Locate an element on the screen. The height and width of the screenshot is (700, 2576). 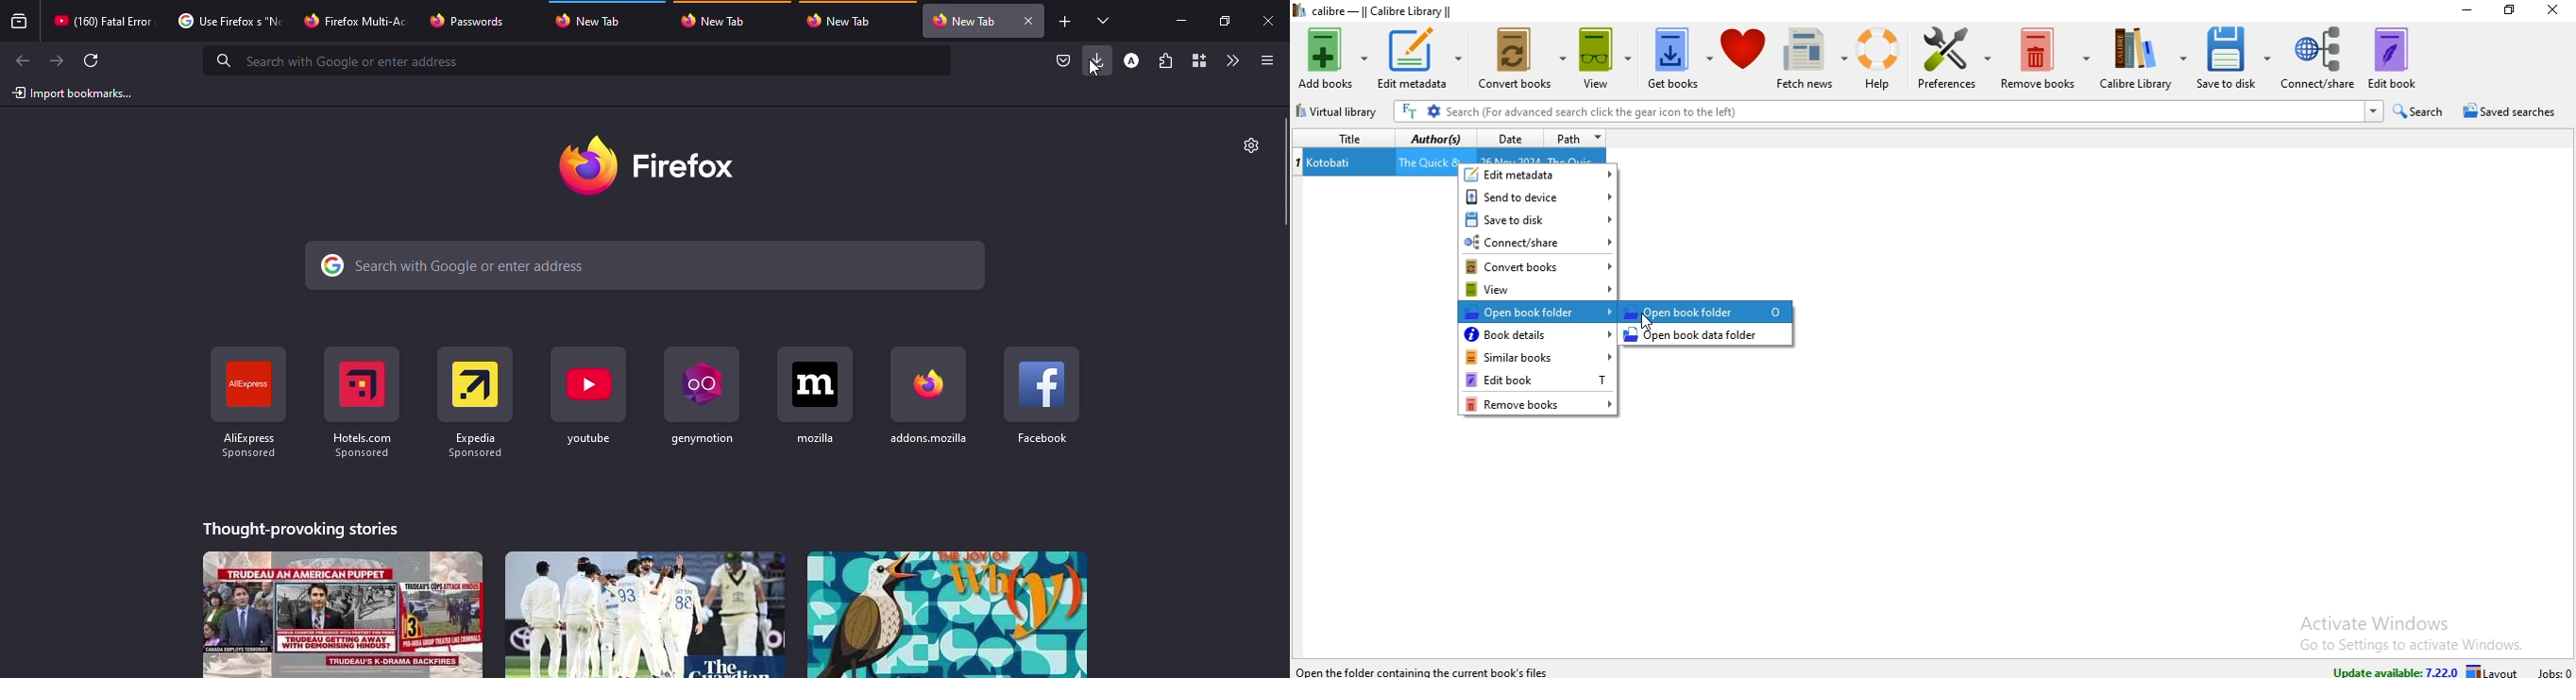
help is located at coordinates (1877, 57).